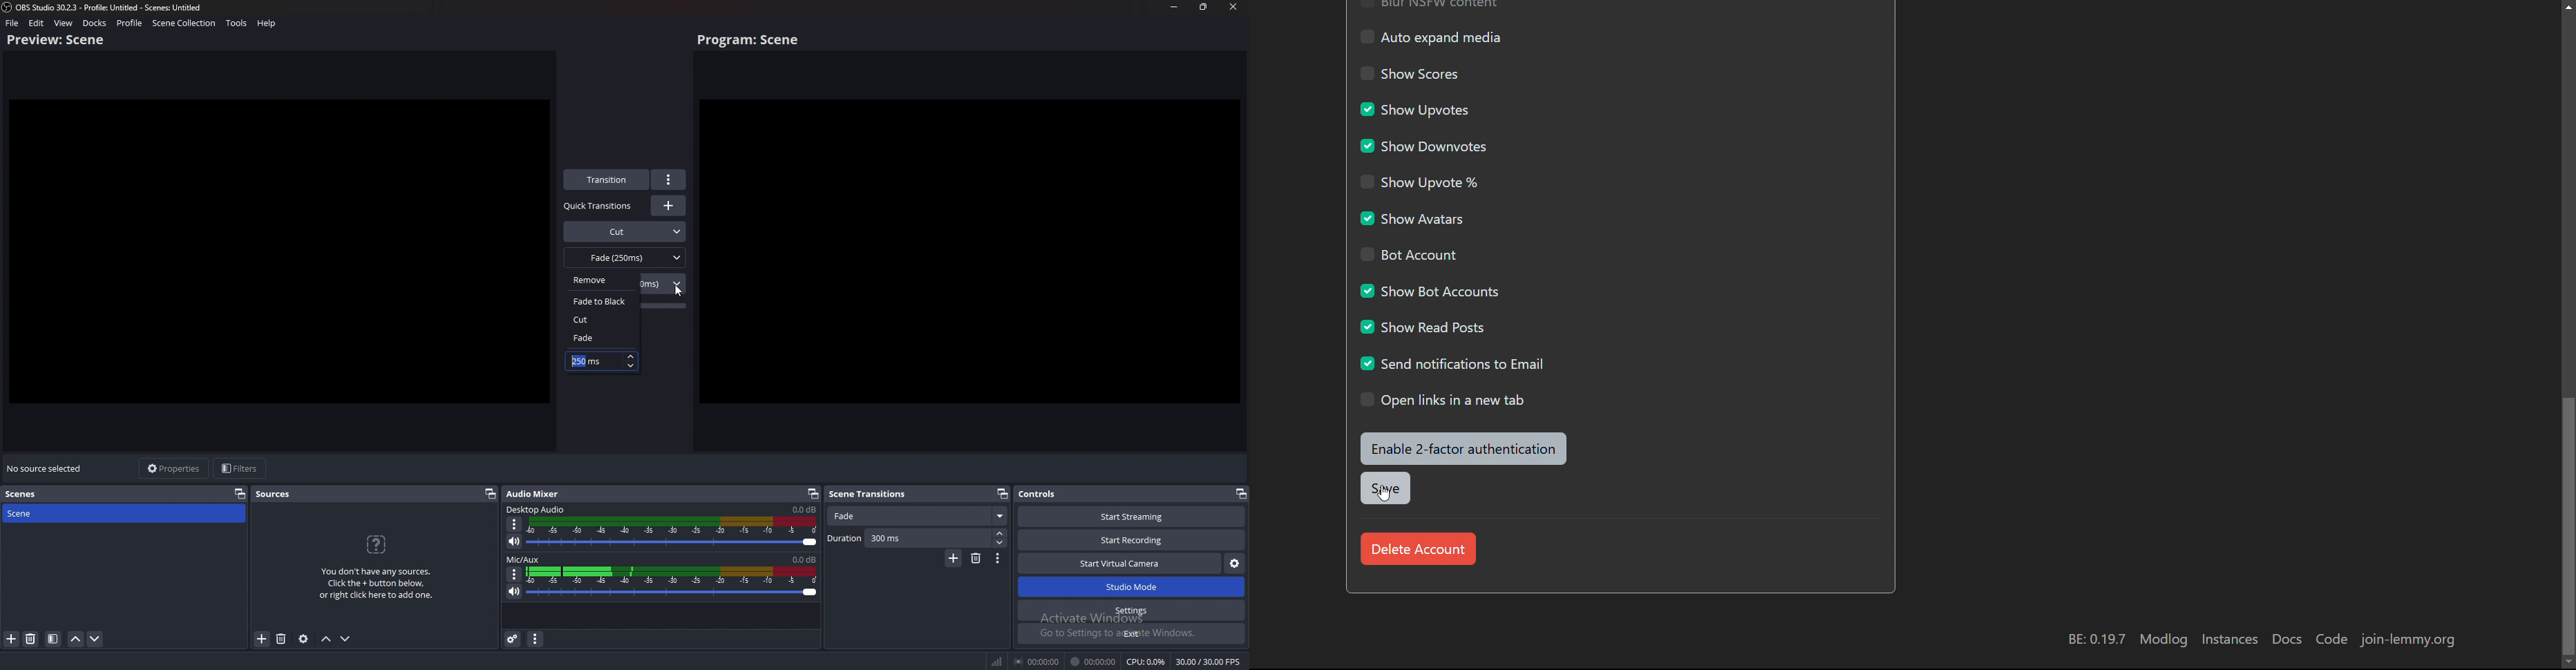 The width and height of the screenshot is (2576, 672). I want to click on no source selected, so click(46, 468).